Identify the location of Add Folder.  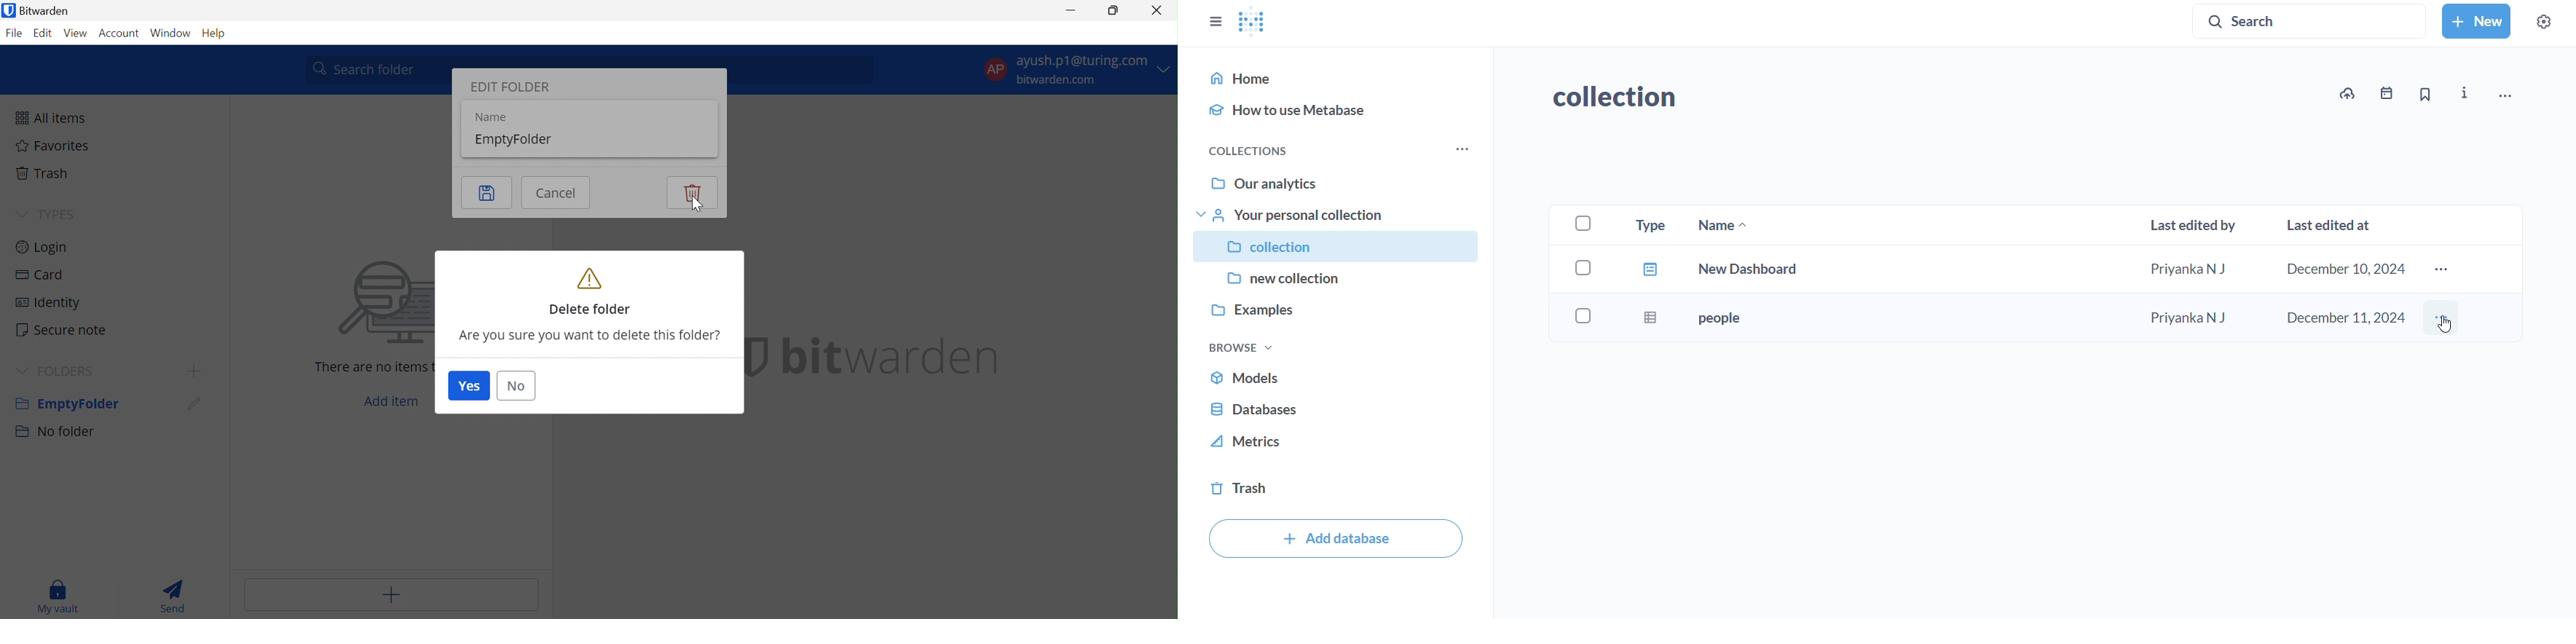
(197, 370).